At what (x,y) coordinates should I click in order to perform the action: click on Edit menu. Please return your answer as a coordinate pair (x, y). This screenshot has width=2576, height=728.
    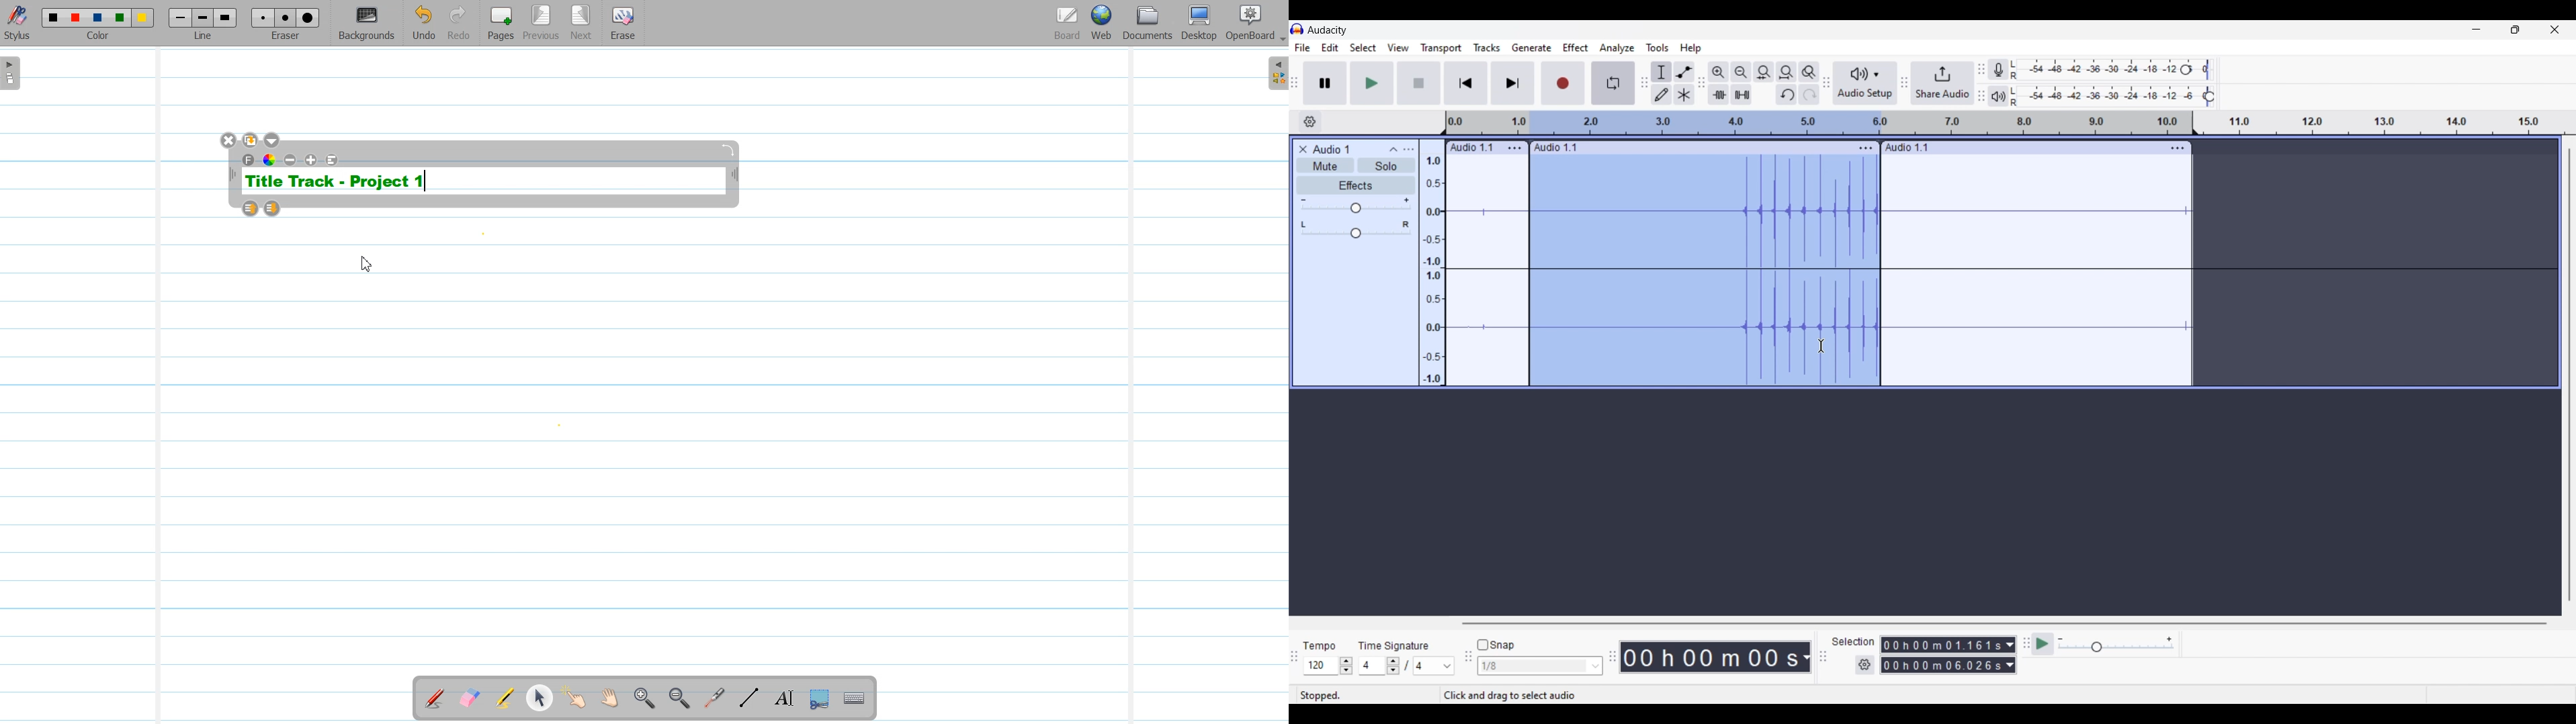
    Looking at the image, I should click on (1330, 47).